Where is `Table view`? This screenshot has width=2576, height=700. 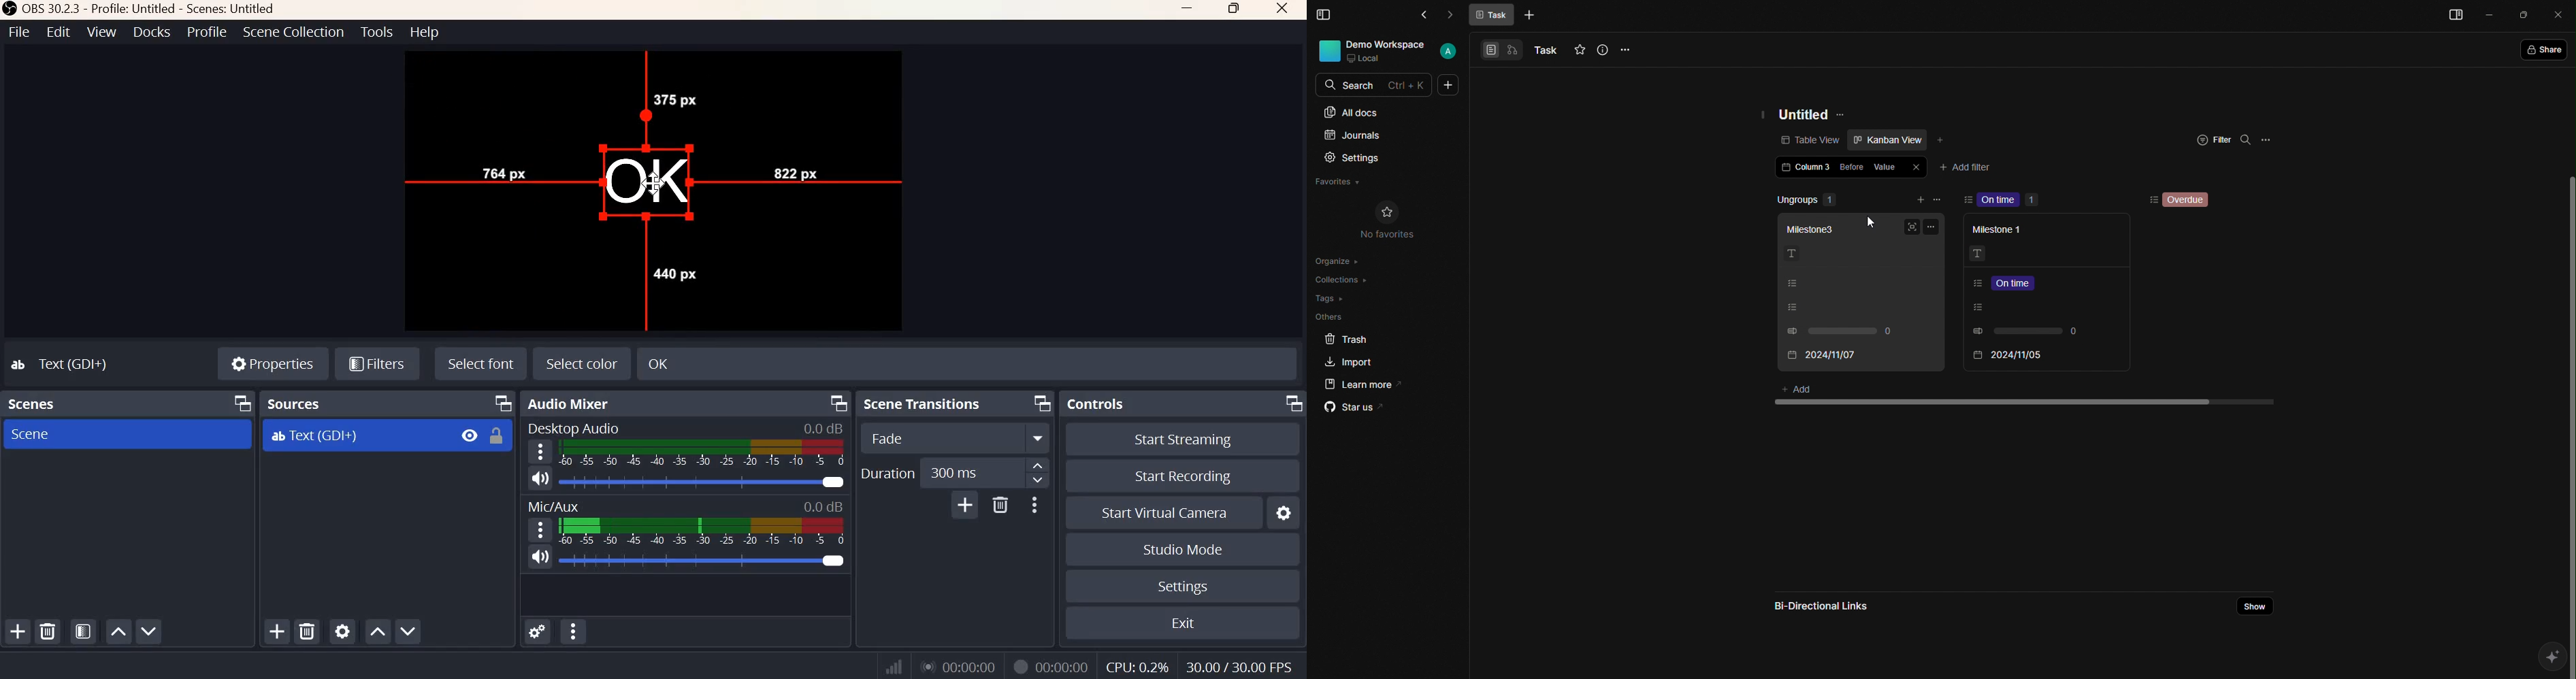 Table view is located at coordinates (1793, 141).